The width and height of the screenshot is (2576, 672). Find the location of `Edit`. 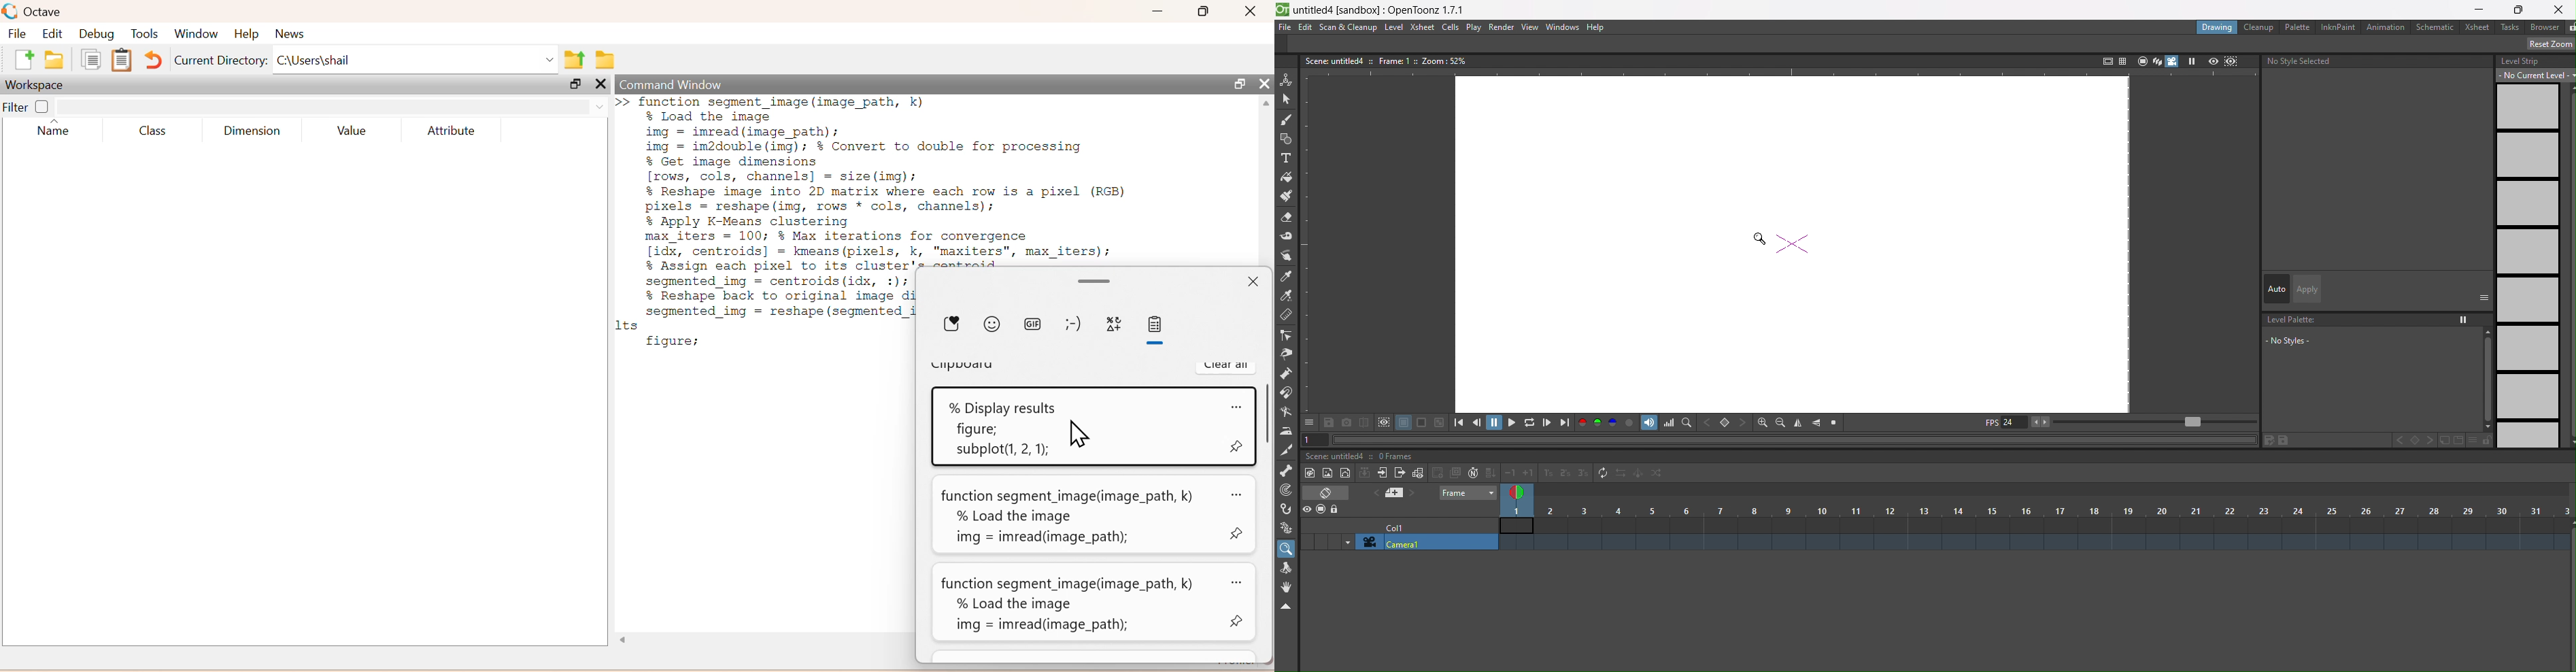

Edit is located at coordinates (54, 34).